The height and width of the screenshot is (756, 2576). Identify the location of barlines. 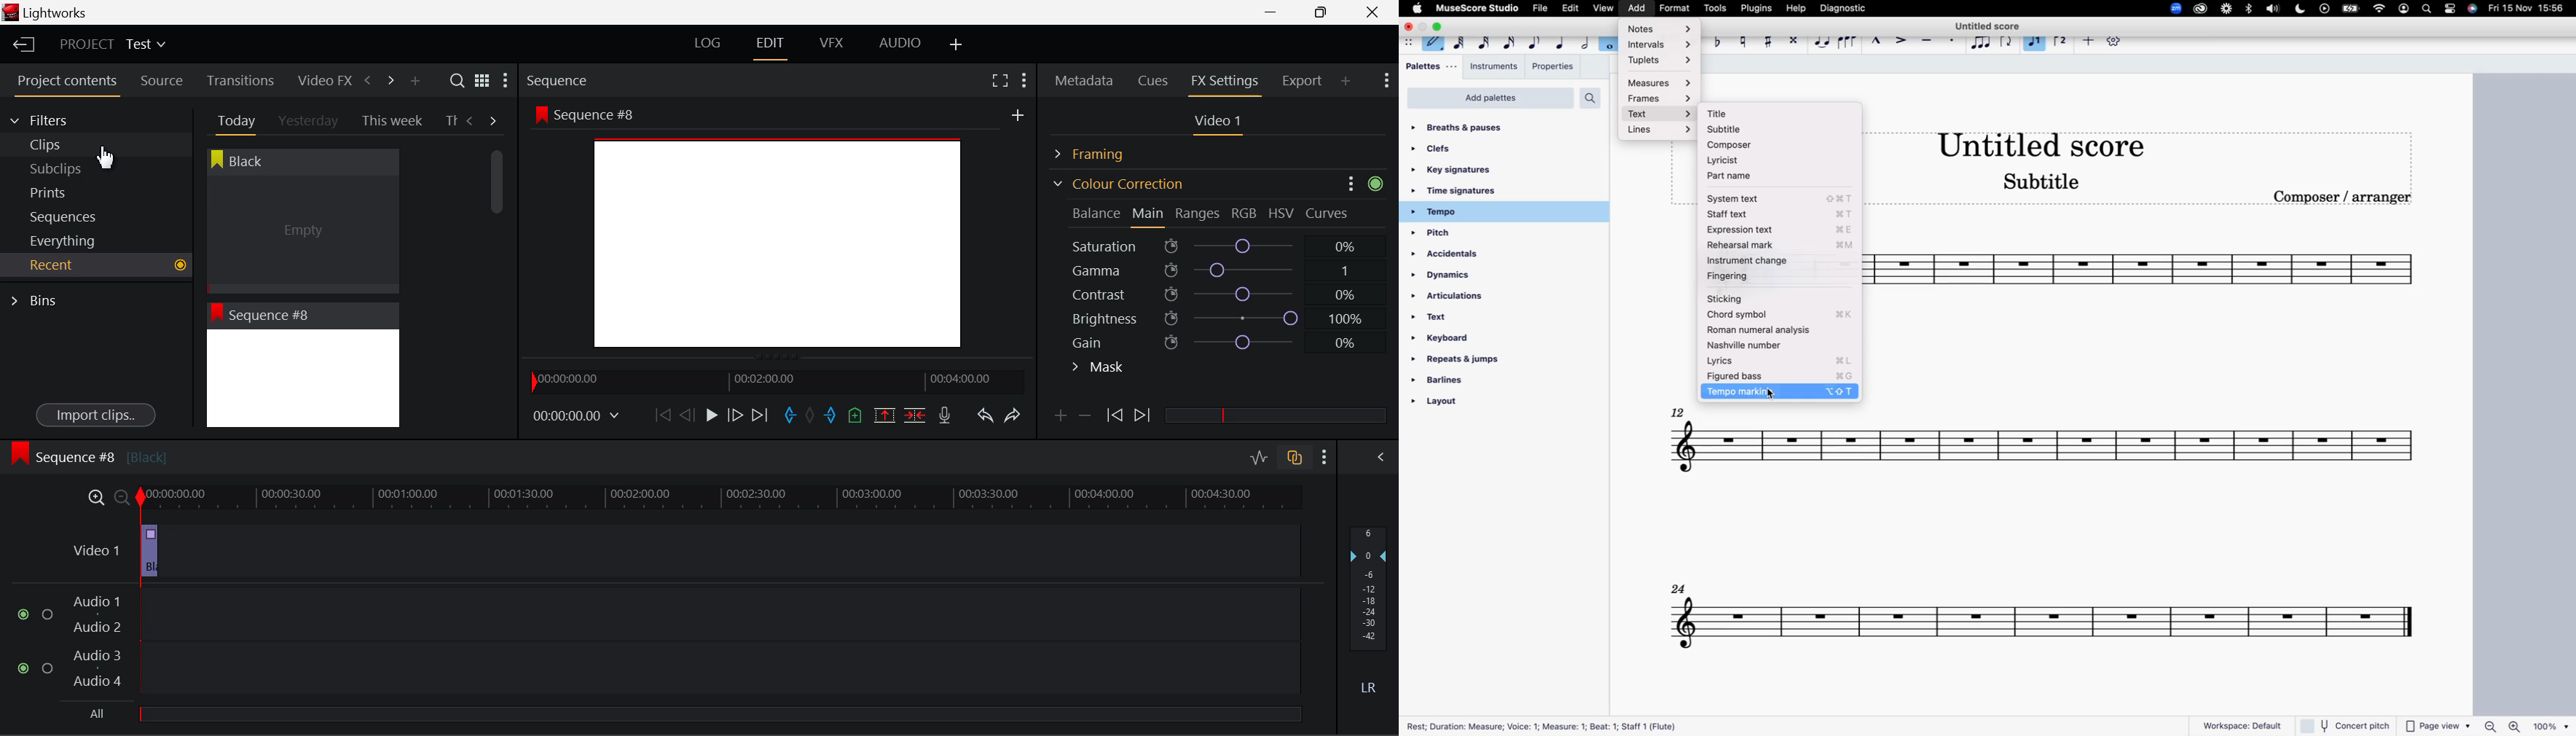
(1477, 382).